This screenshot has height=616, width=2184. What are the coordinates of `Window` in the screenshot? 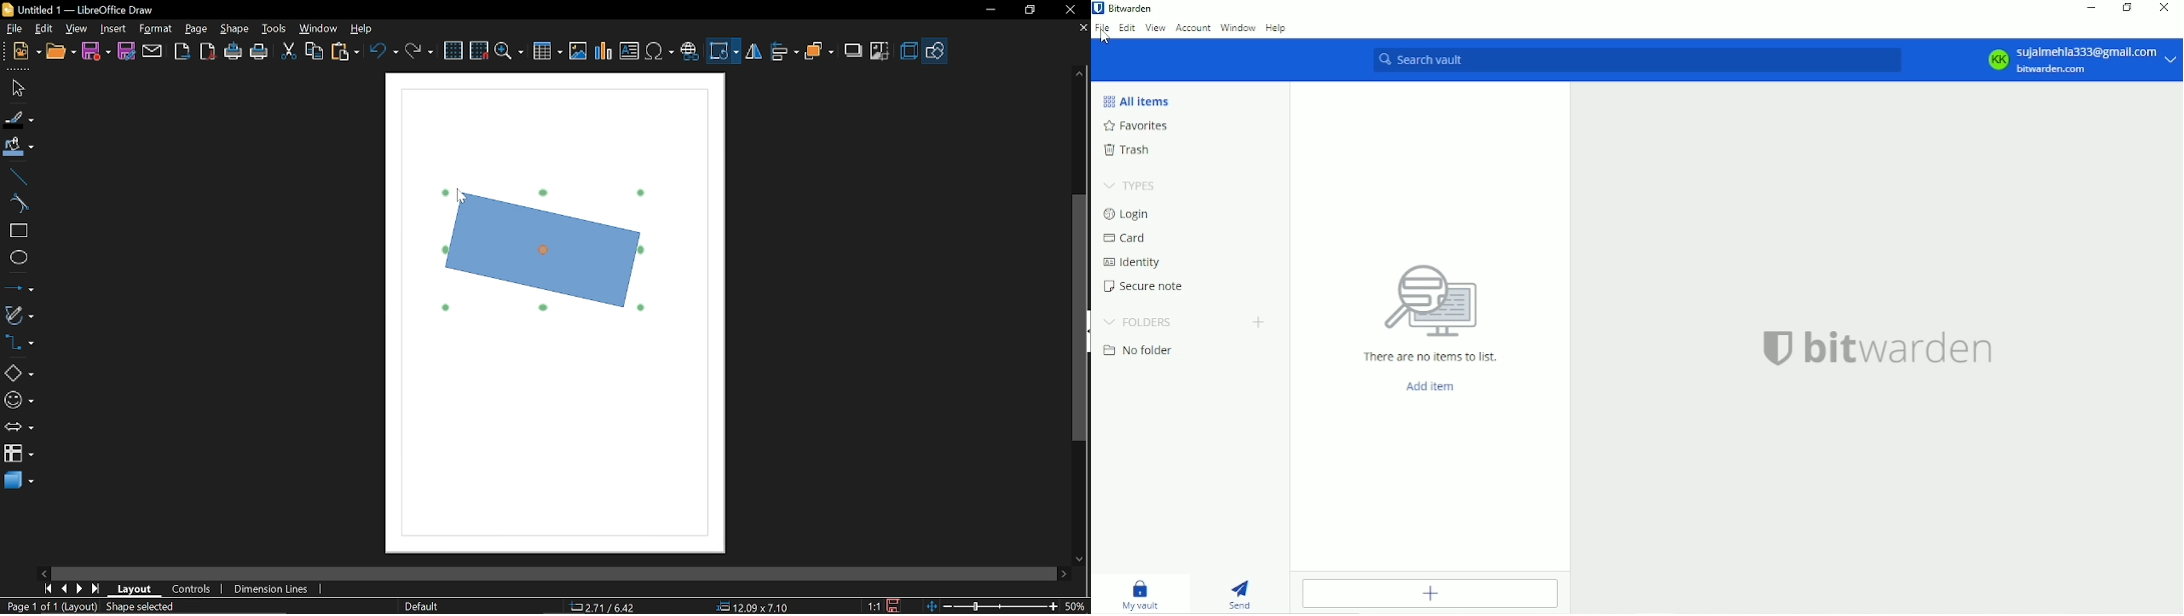 It's located at (1238, 27).